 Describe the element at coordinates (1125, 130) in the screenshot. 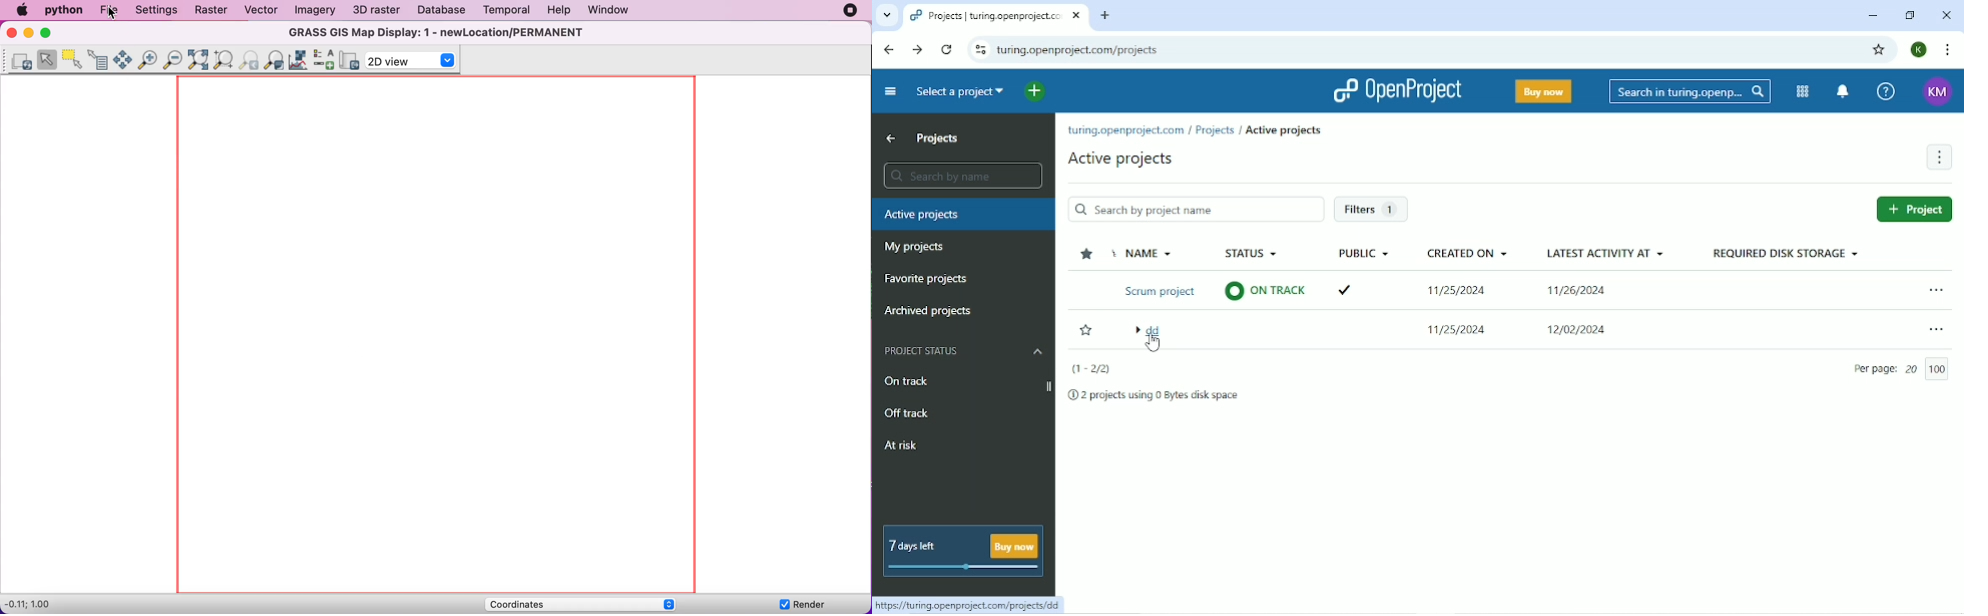

I see `turing.openproject.com` at that location.